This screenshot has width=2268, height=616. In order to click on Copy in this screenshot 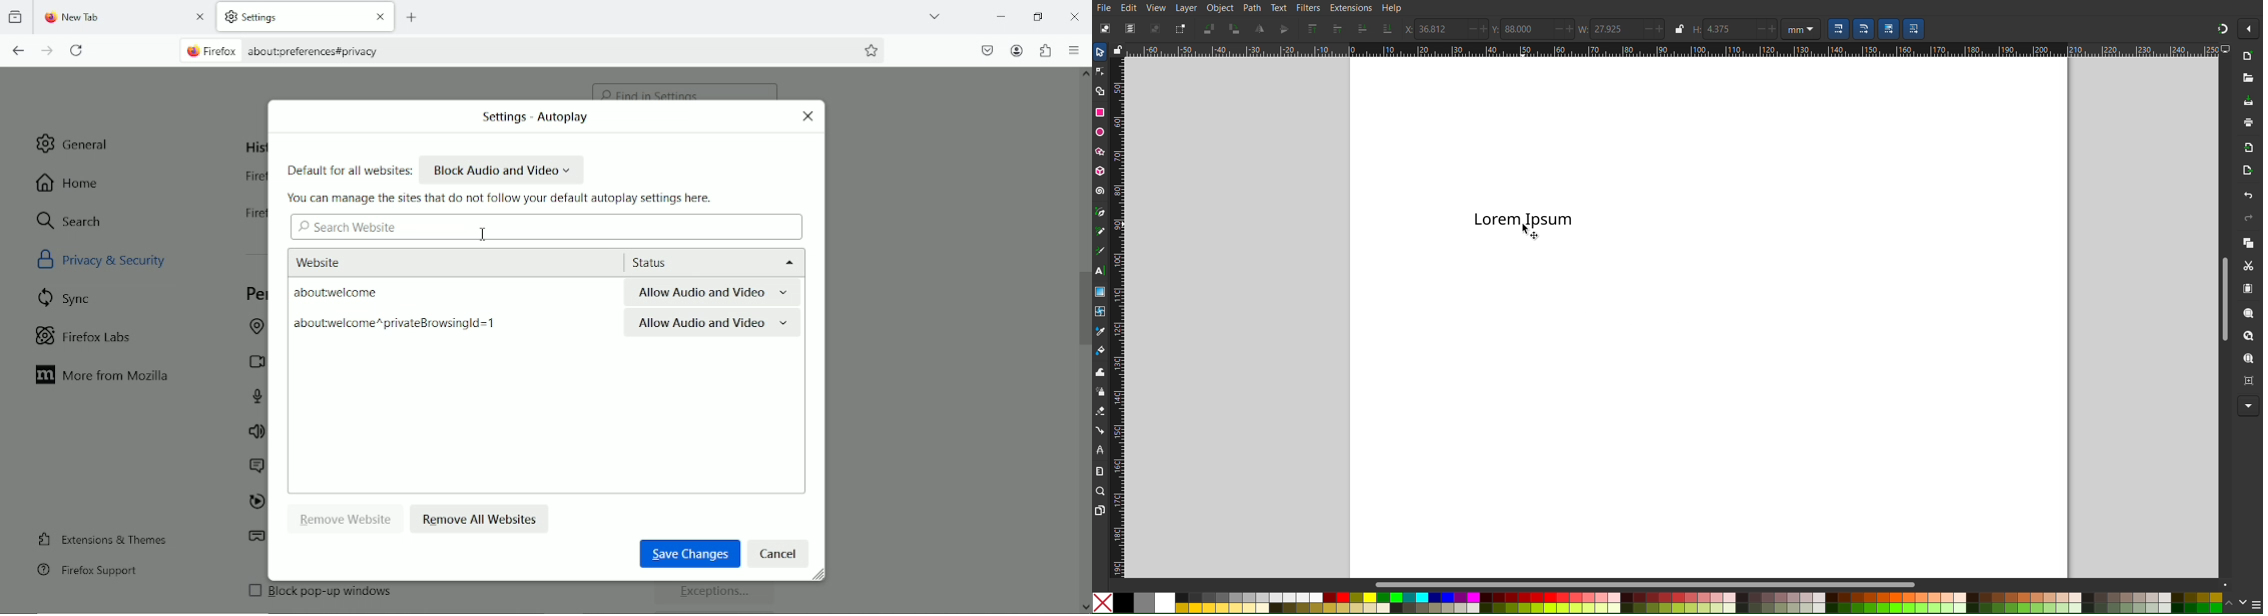, I will do `click(2249, 242)`.